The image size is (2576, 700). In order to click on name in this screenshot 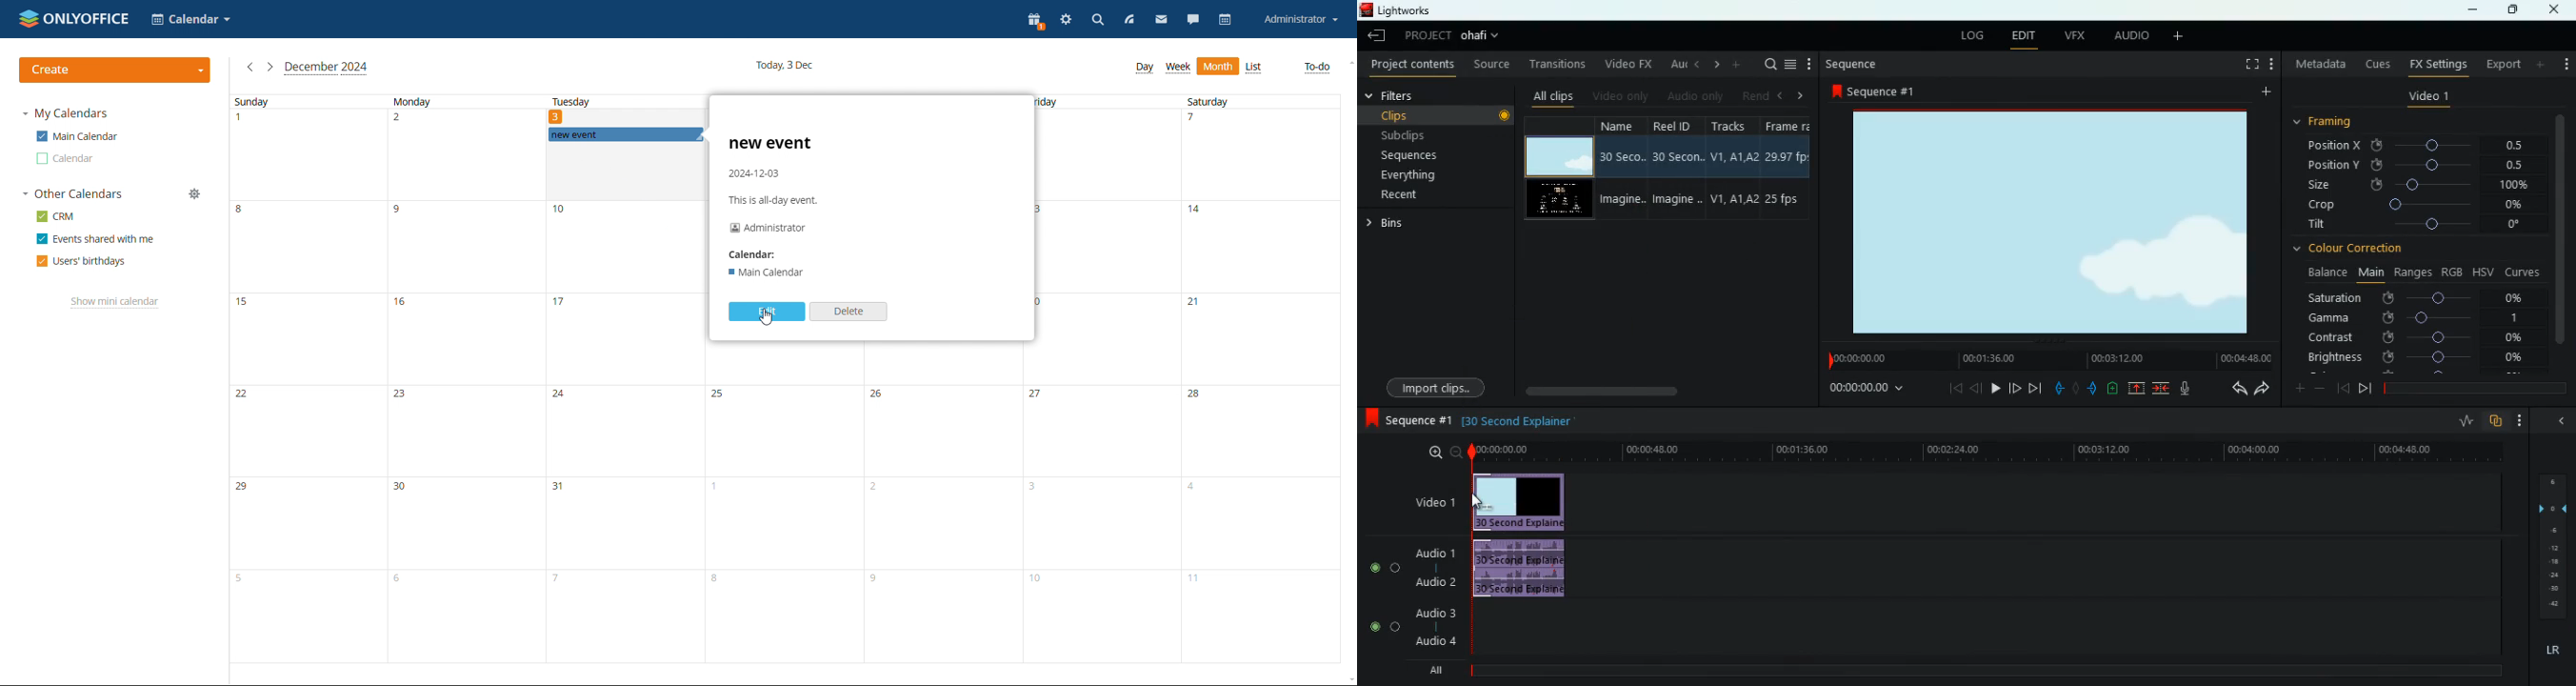, I will do `click(1625, 128)`.